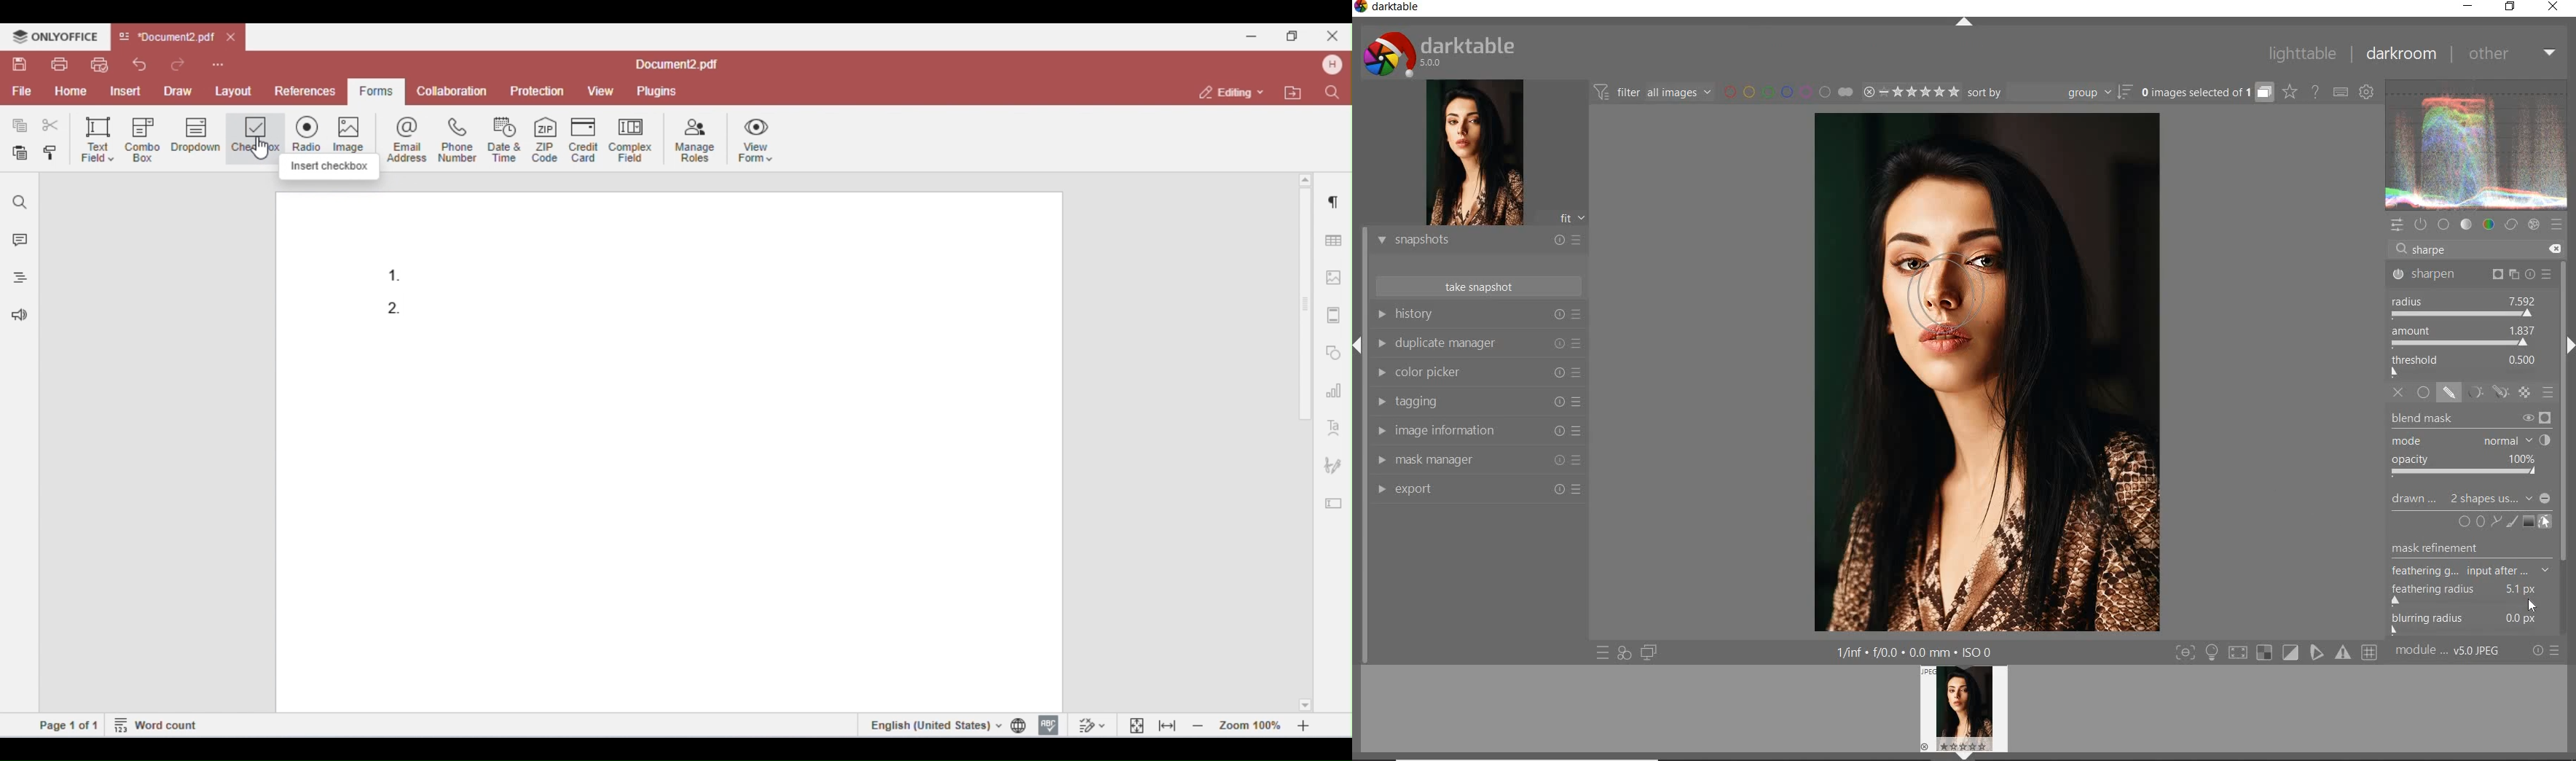 The height and width of the screenshot is (784, 2576). I want to click on EDITOR, so click(2411, 252).